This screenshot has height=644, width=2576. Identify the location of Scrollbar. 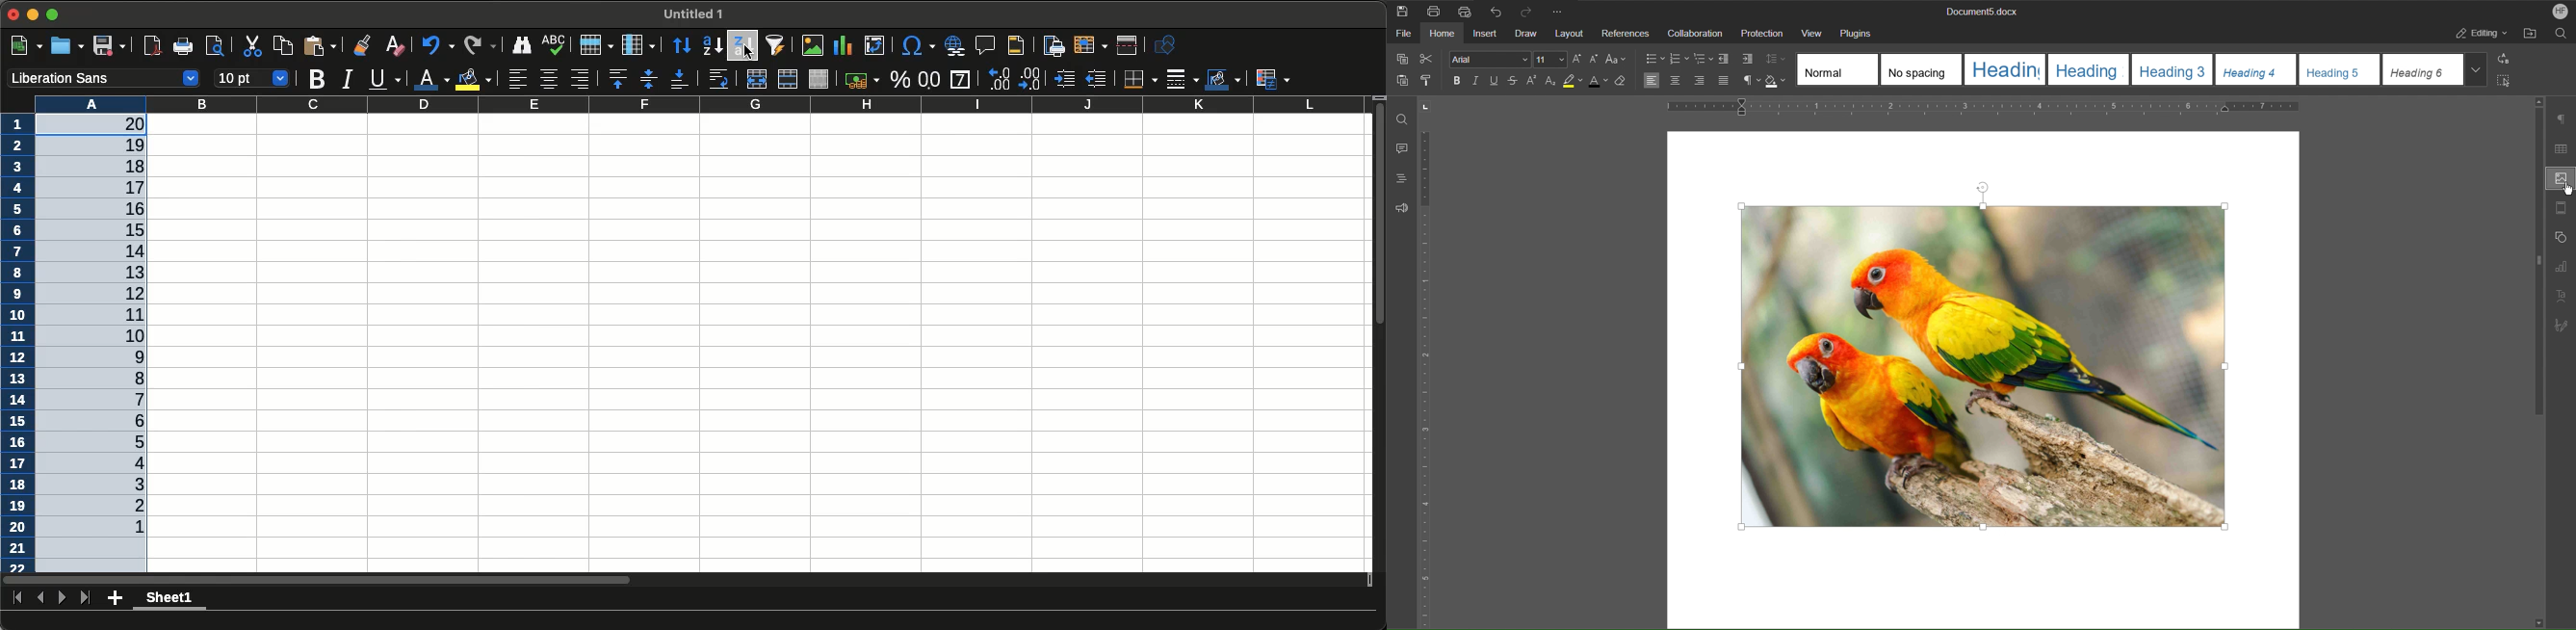
(2535, 262).